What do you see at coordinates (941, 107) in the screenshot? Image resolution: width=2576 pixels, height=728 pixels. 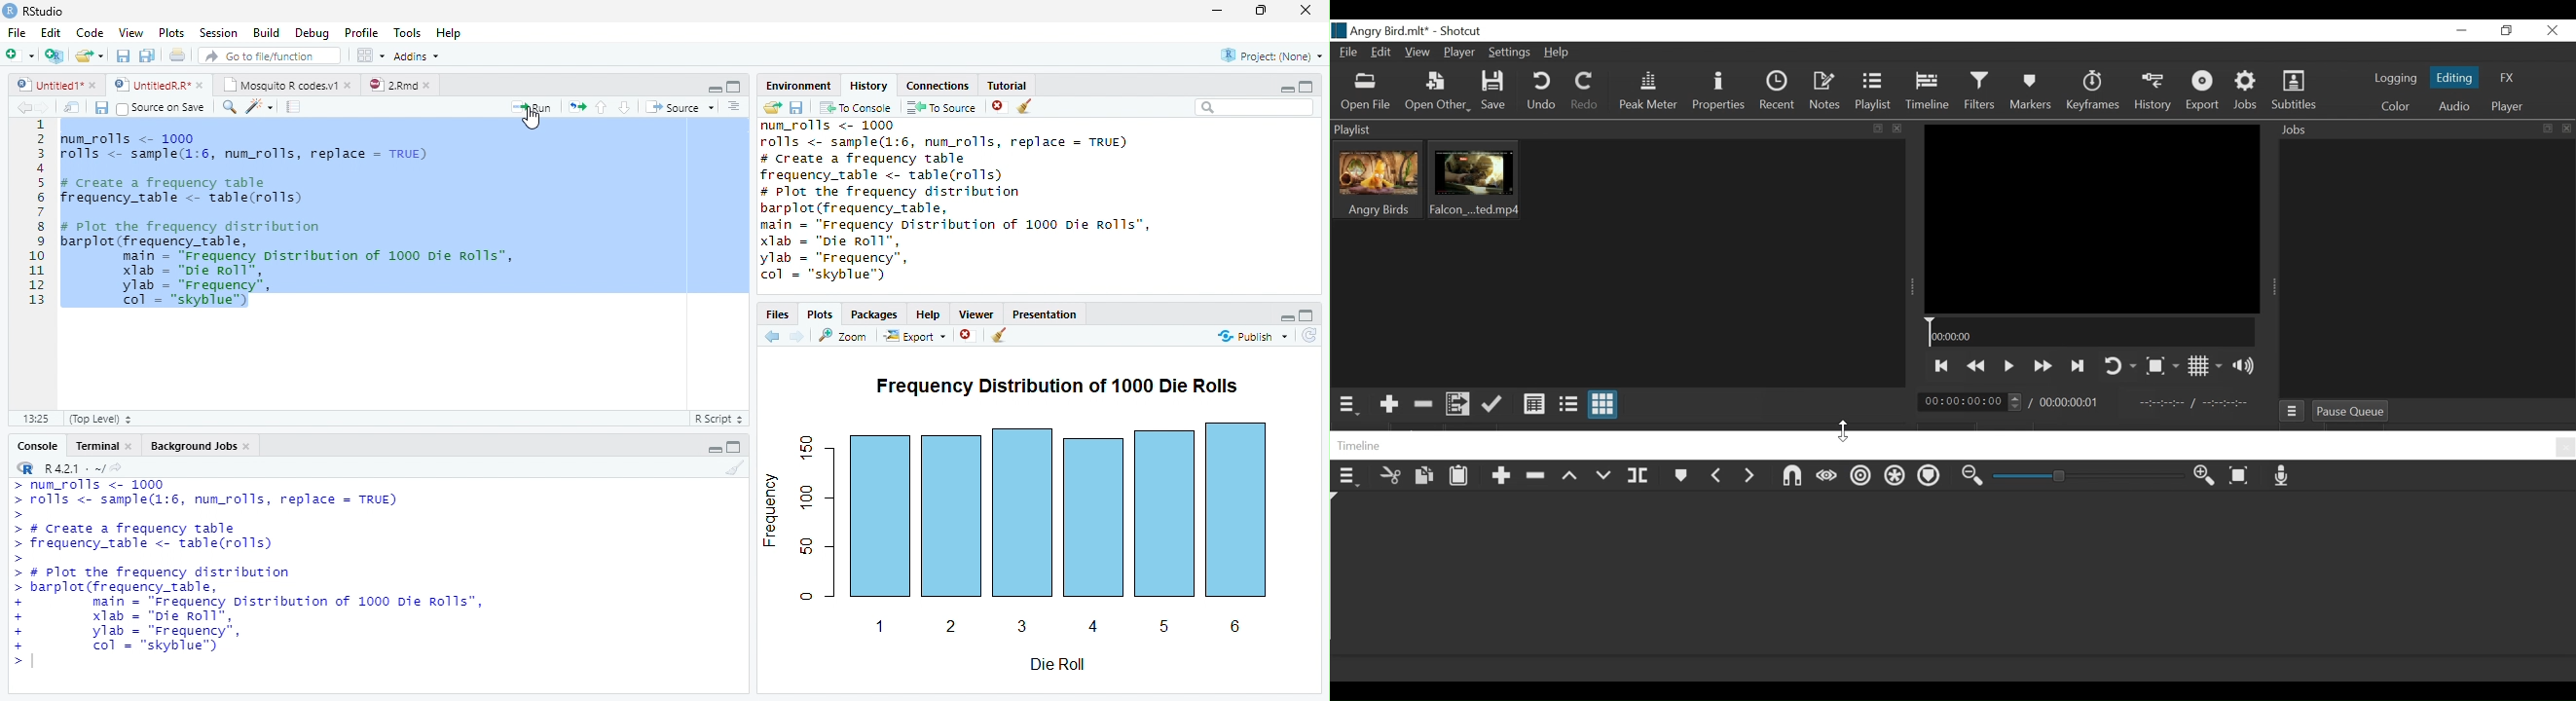 I see `To Source` at bounding box center [941, 107].